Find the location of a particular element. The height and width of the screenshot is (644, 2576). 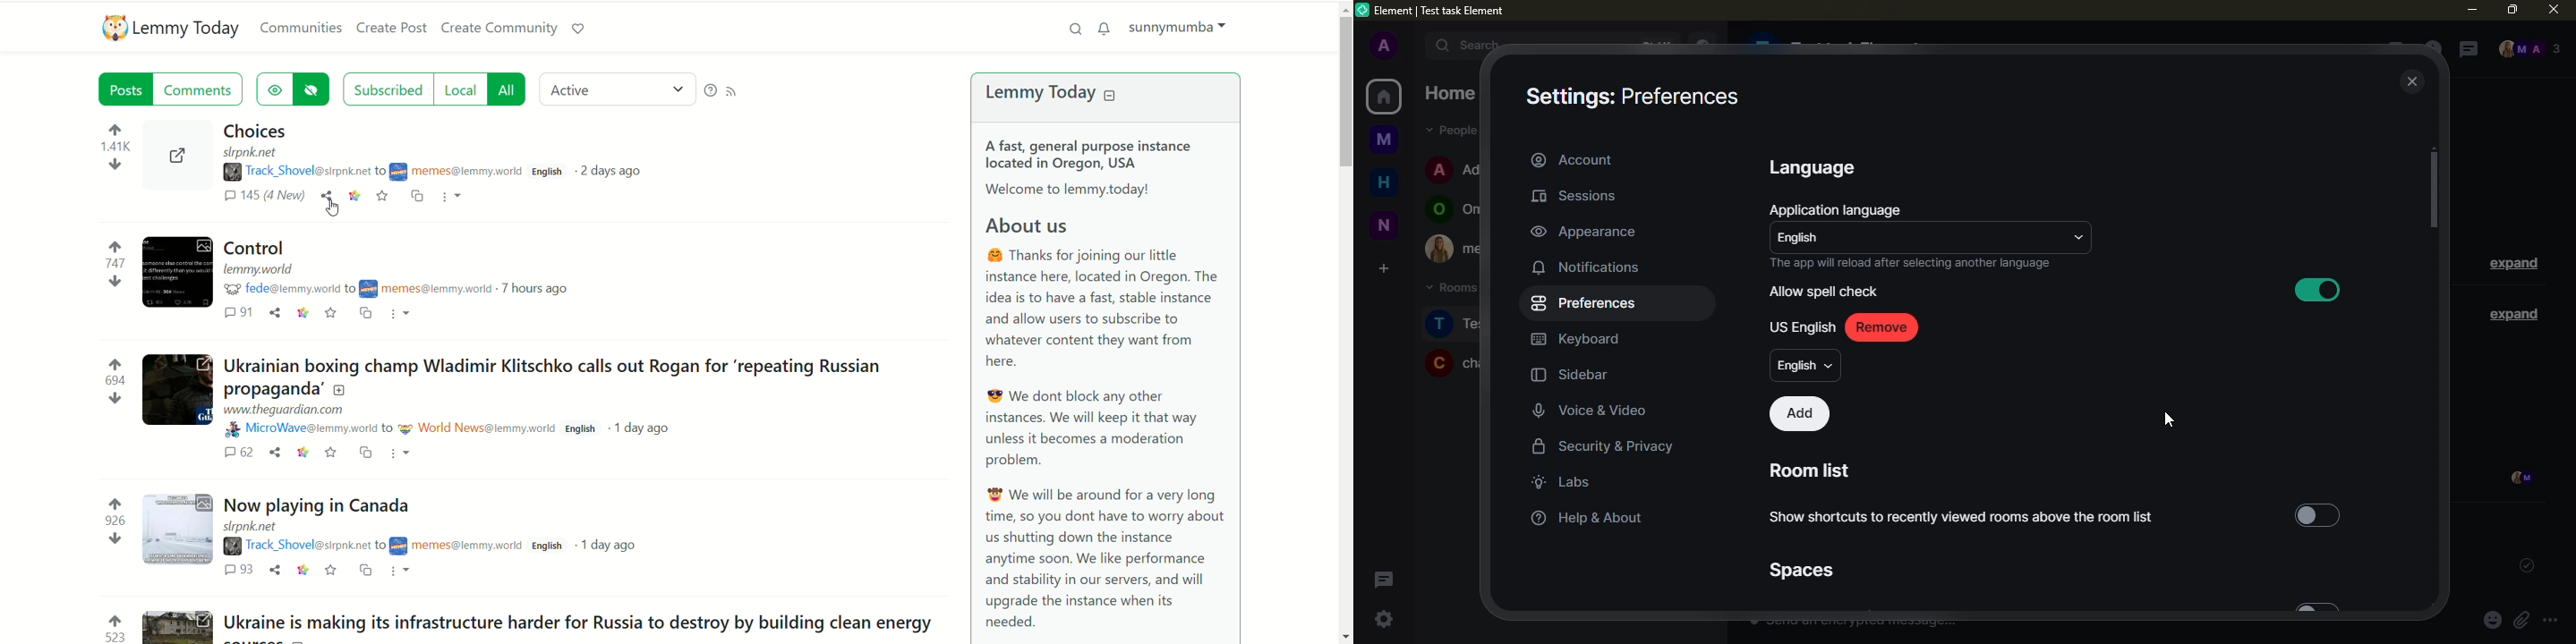

move up is located at coordinates (2433, 148).